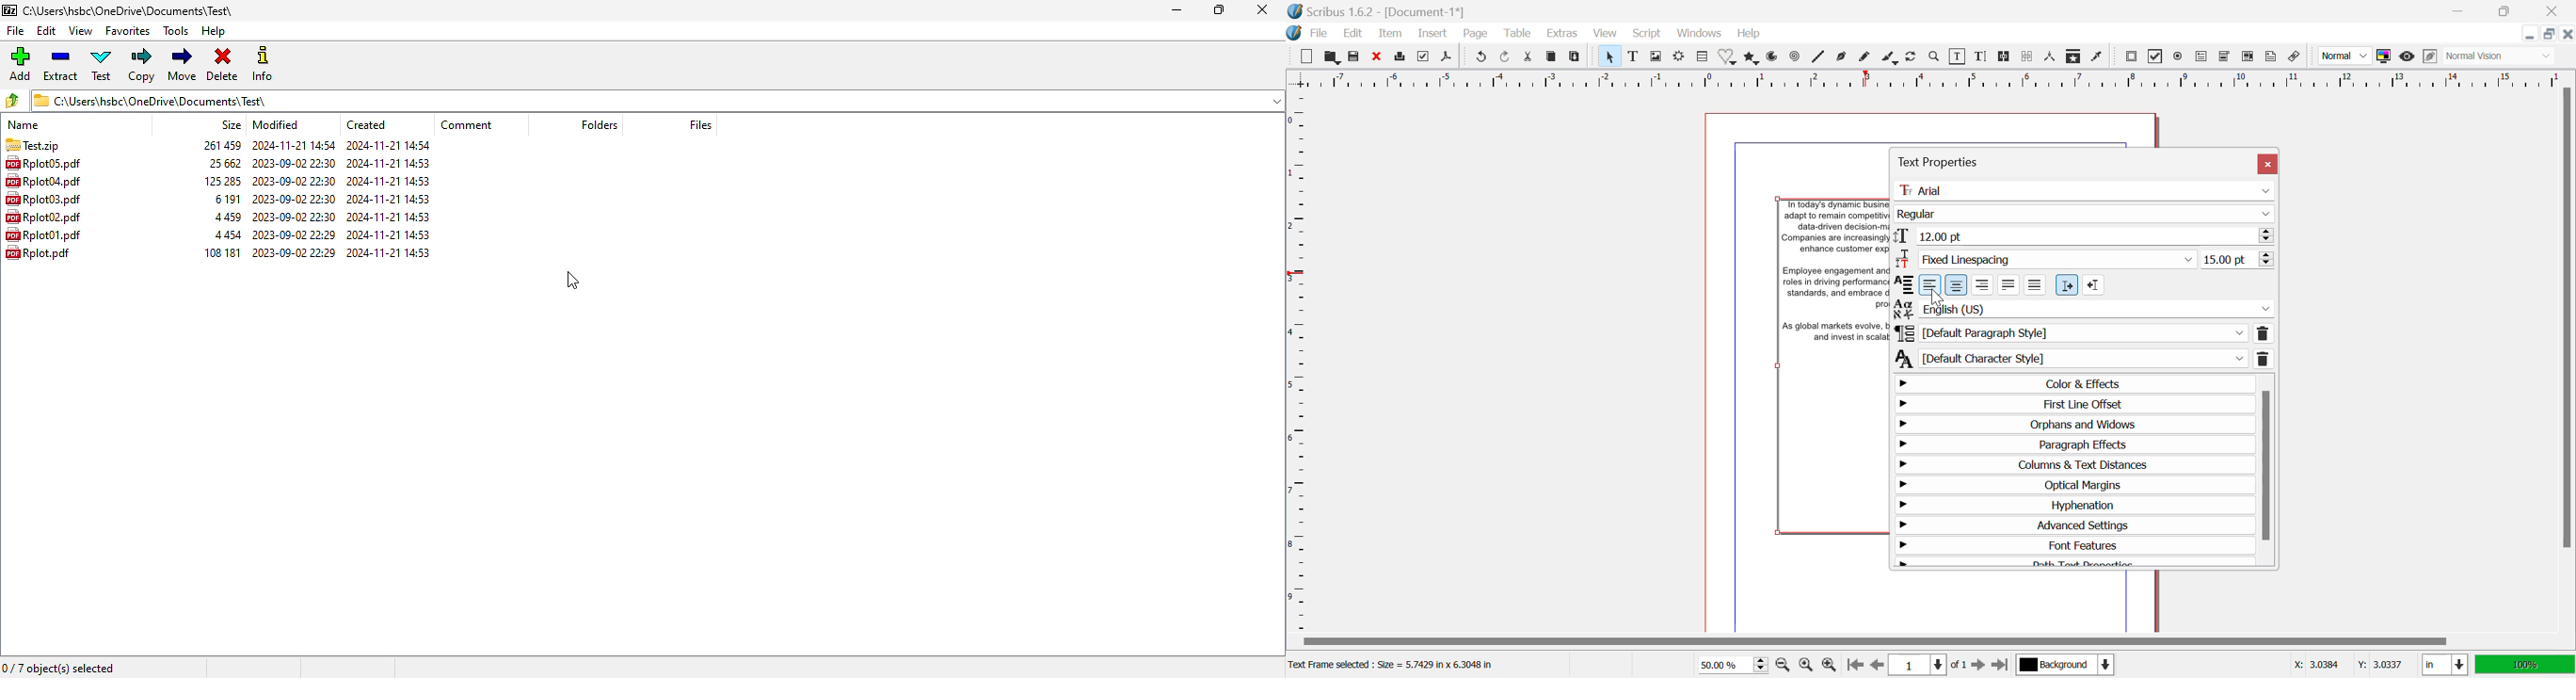 Image resolution: width=2576 pixels, height=700 pixels. Describe the element at coordinates (1426, 56) in the screenshot. I see `Preflight Verifier` at that location.